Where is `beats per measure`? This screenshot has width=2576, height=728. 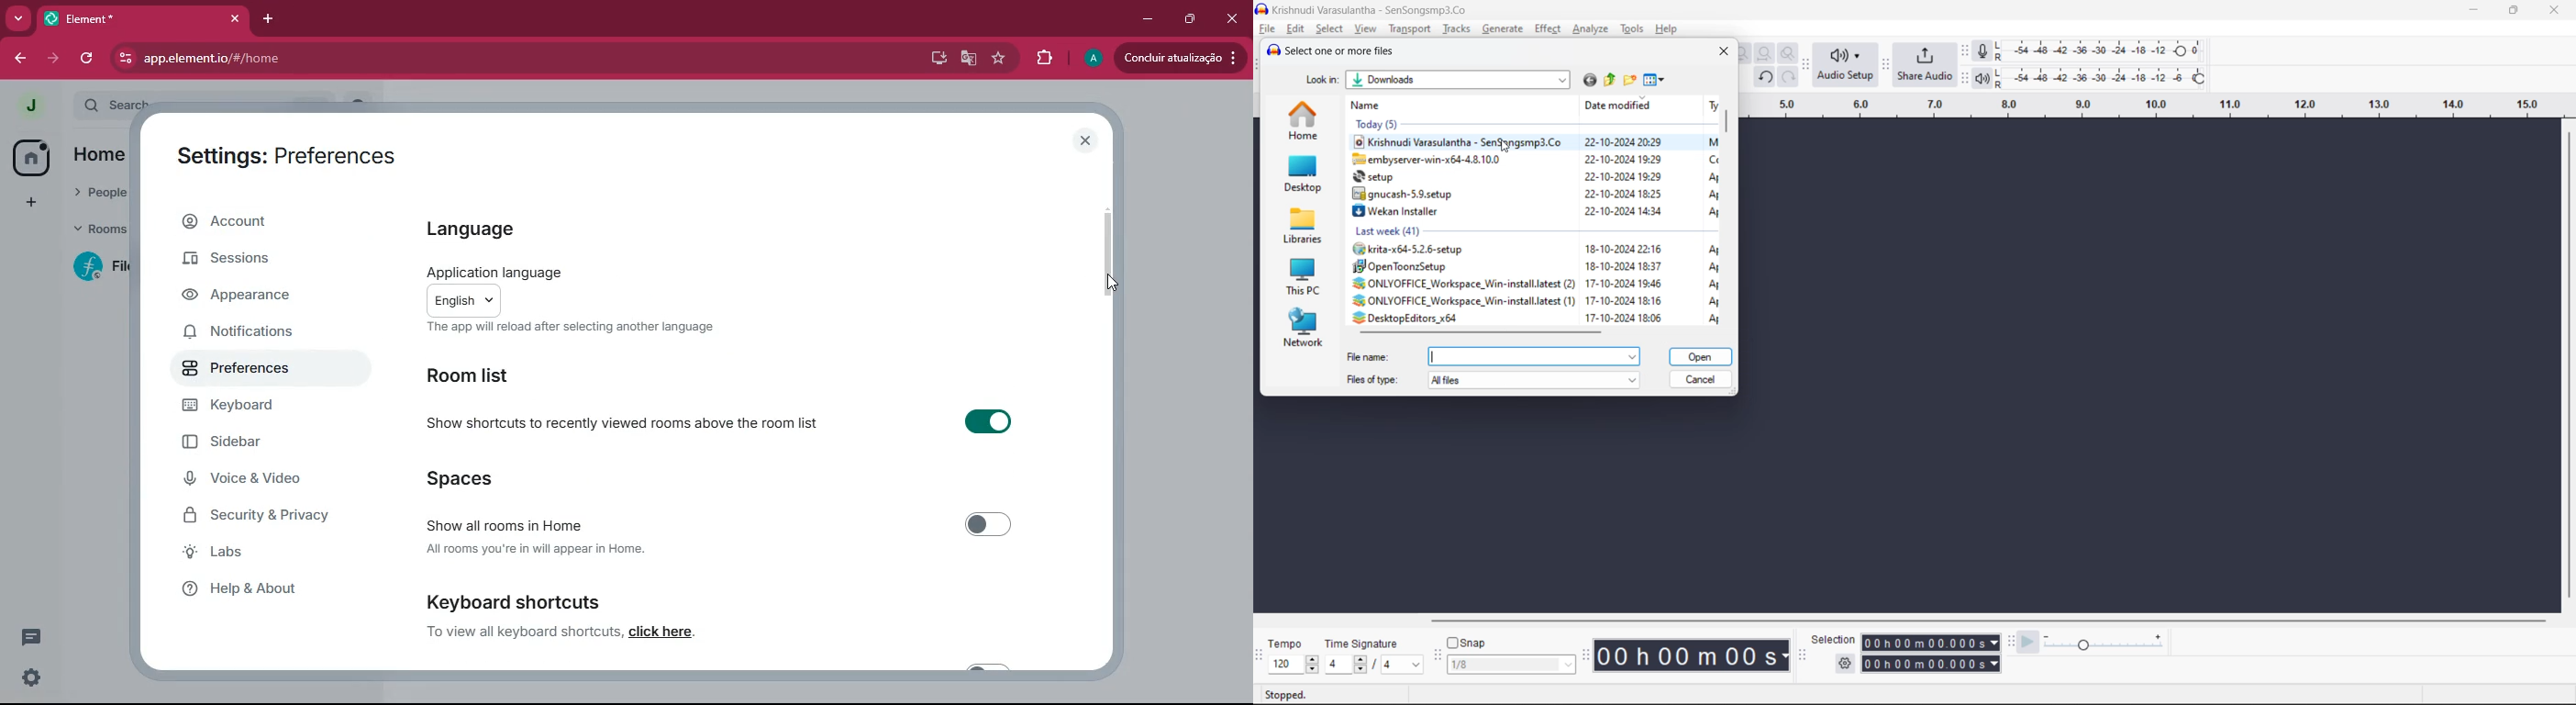 beats per measure is located at coordinates (1374, 663).